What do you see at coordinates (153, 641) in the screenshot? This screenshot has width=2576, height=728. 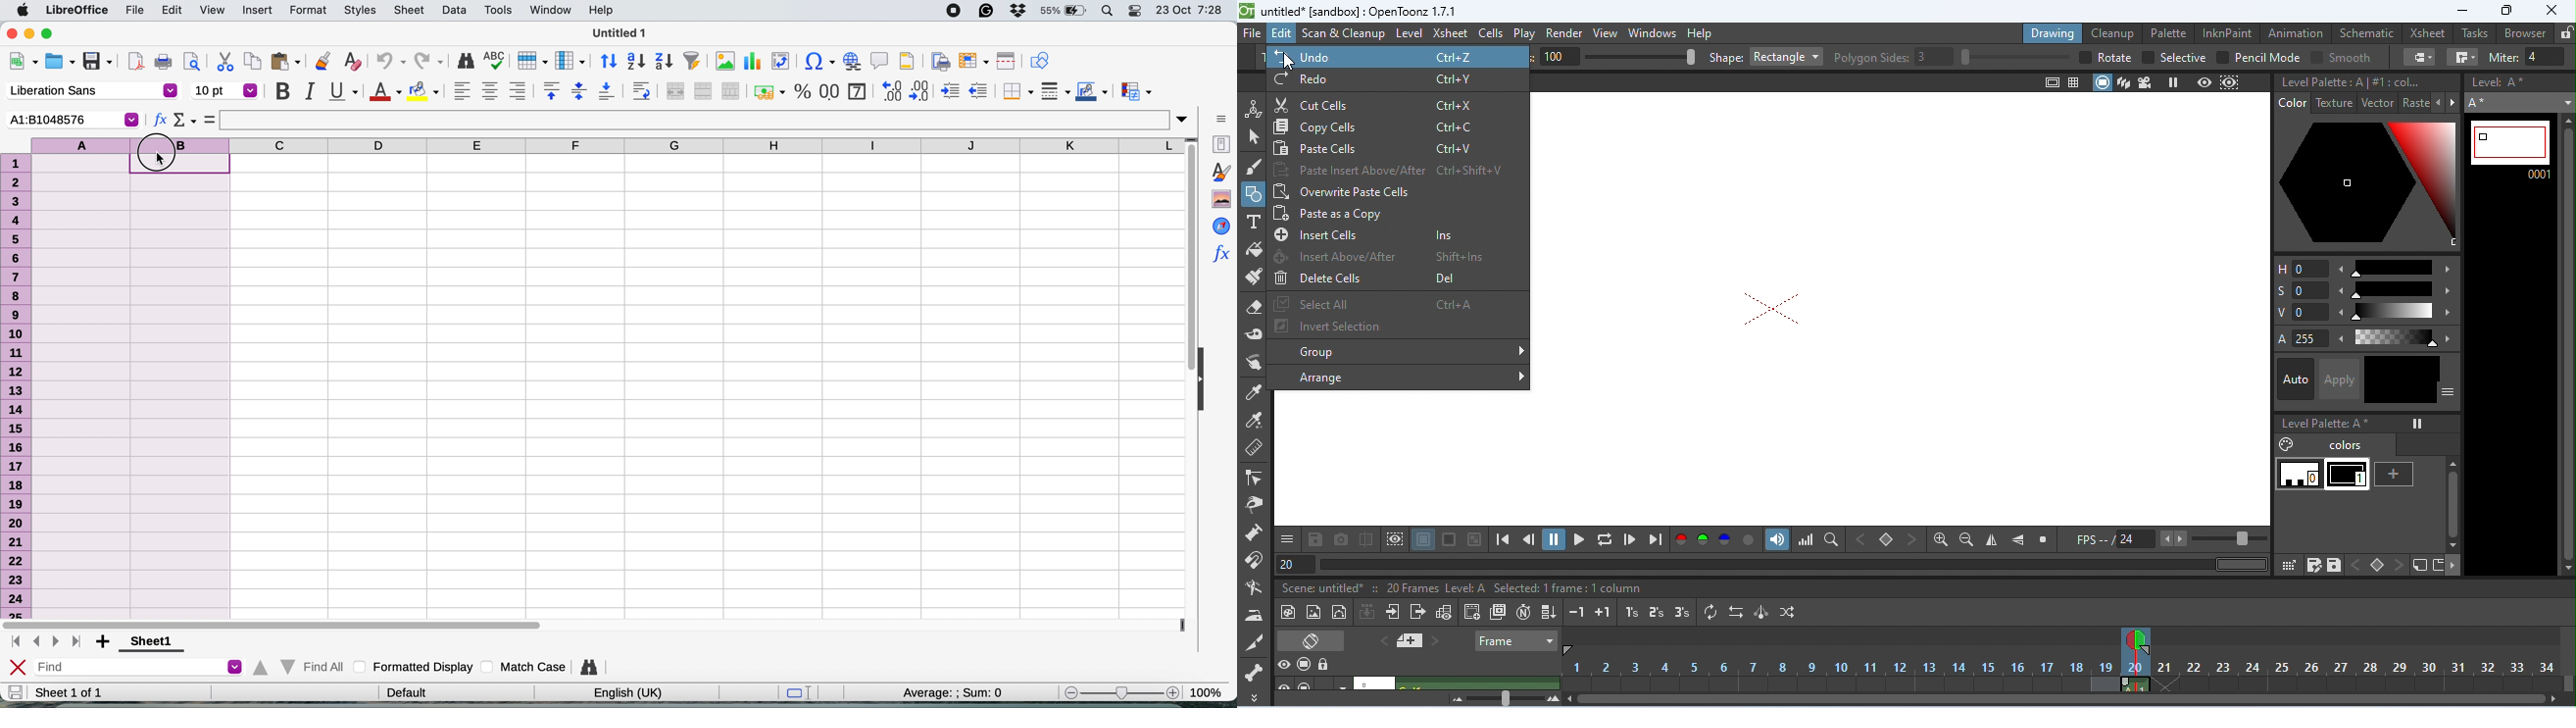 I see `sheet 1` at bounding box center [153, 641].